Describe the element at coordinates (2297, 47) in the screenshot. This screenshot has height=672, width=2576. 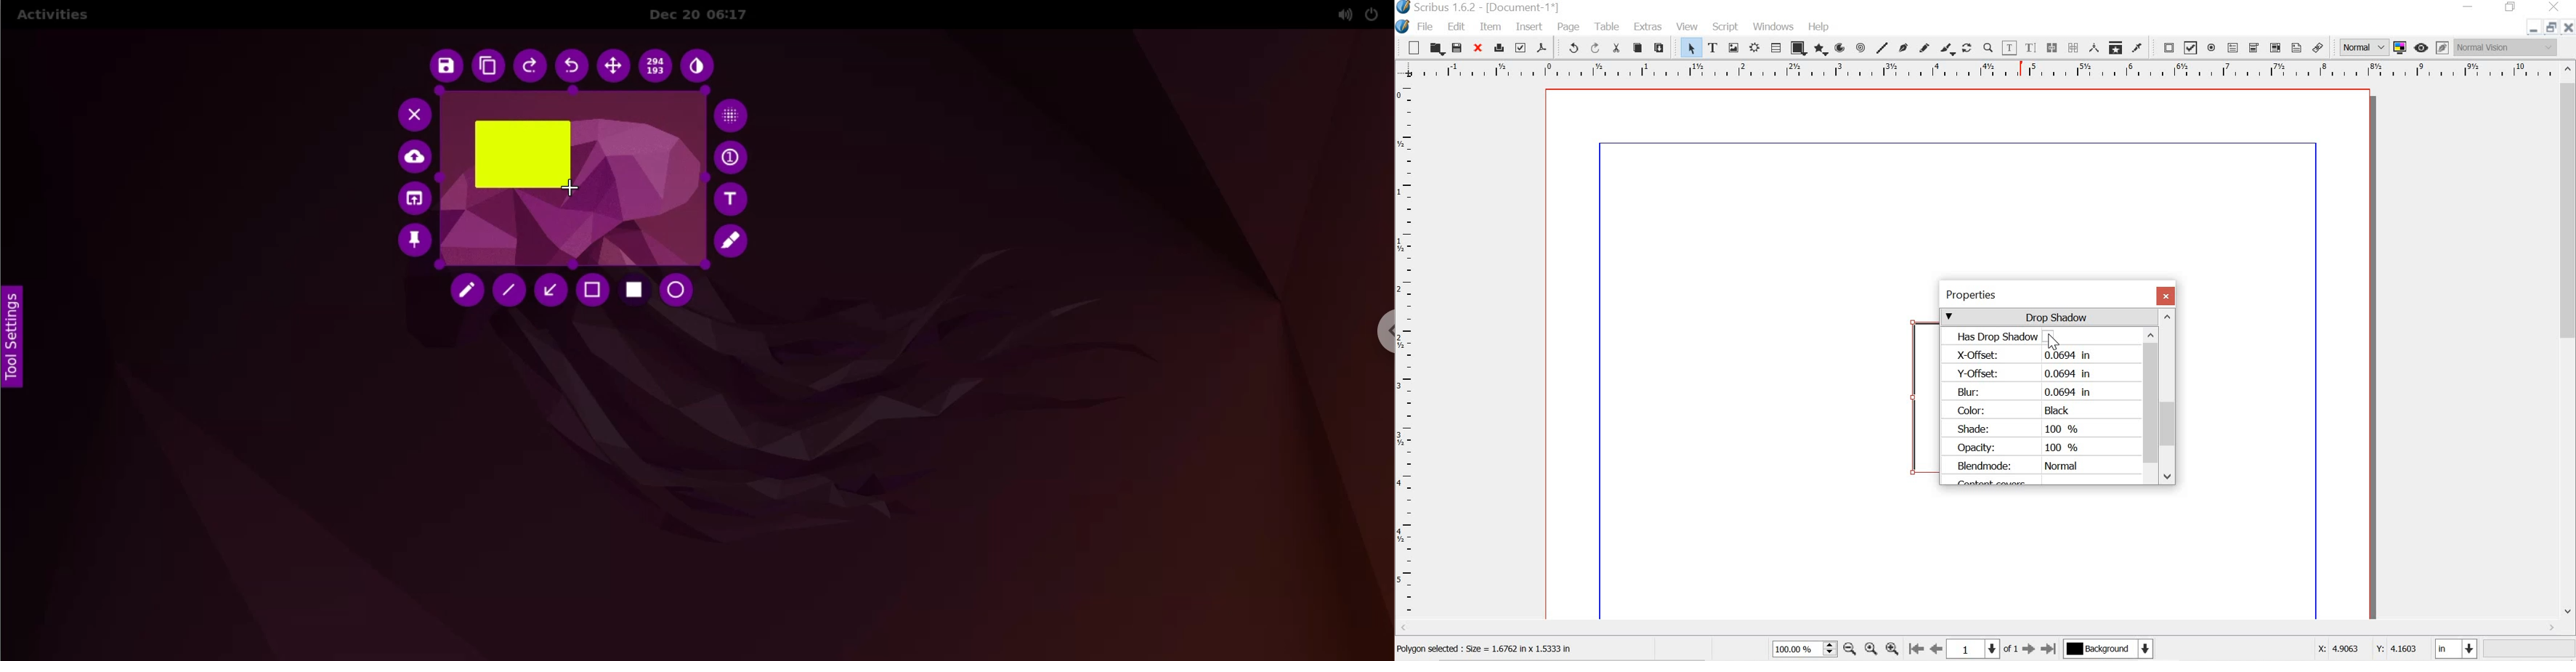
I see `text annotation` at that location.